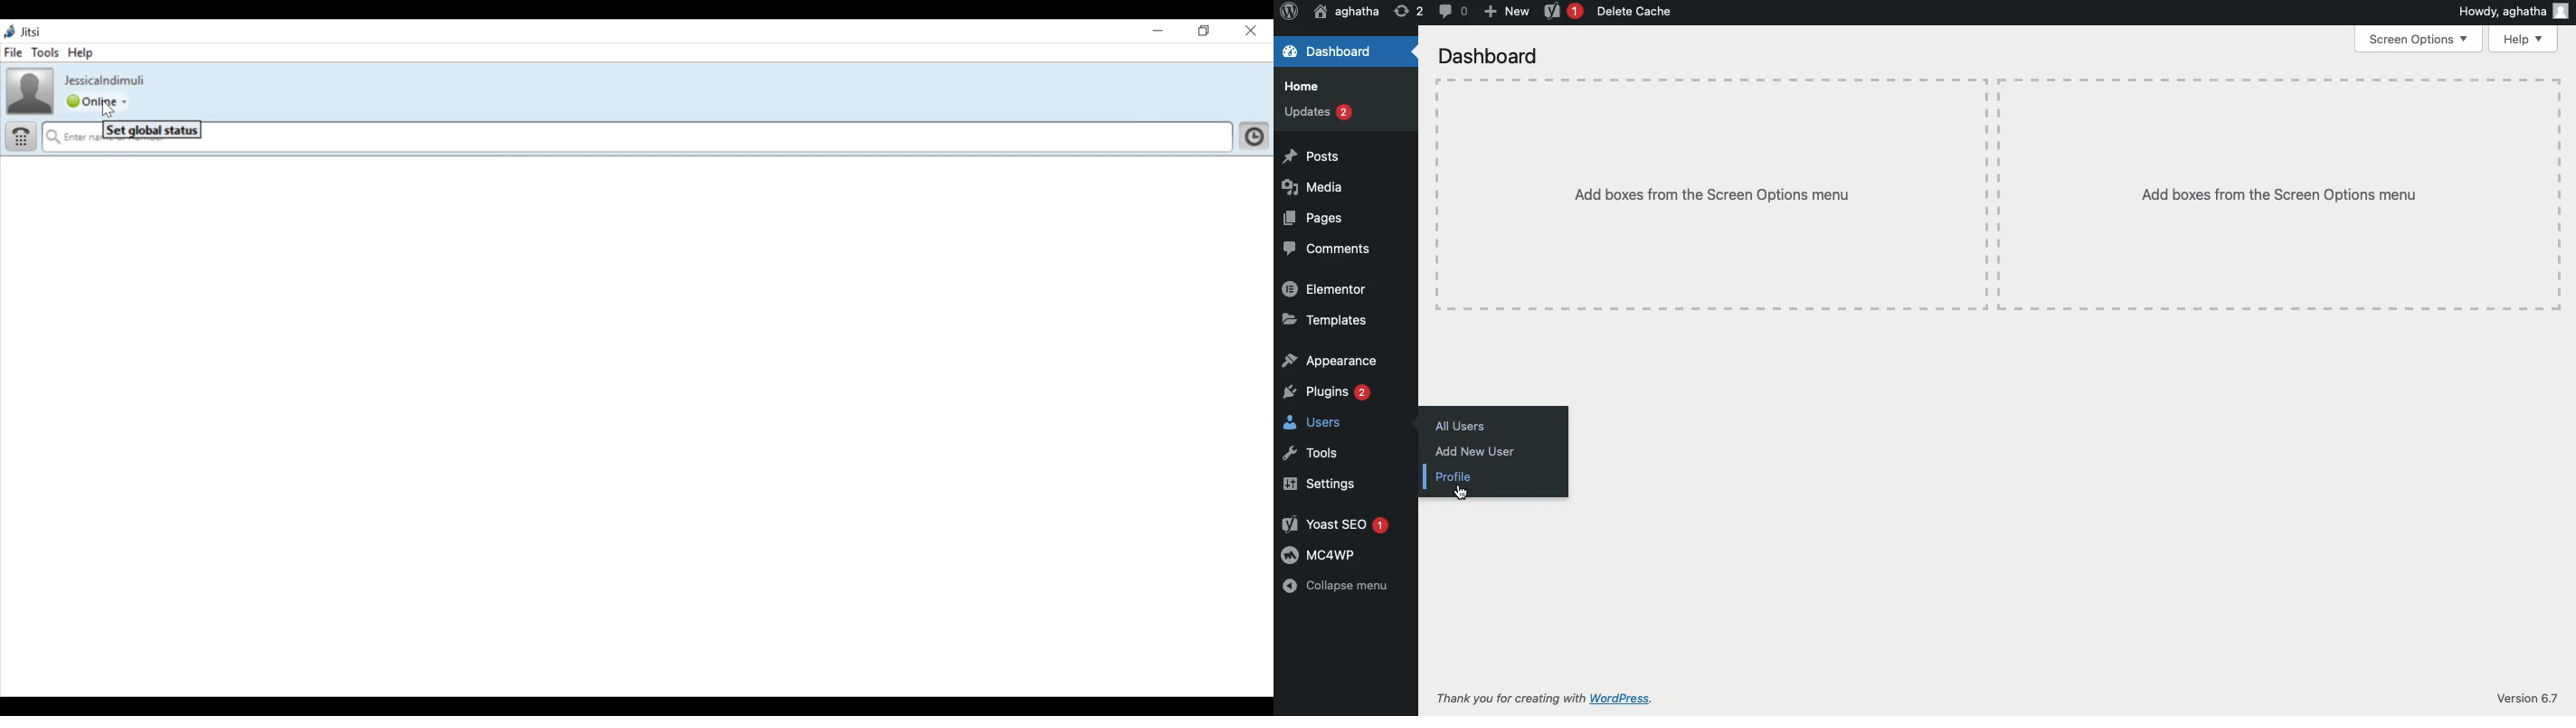 The image size is (2576, 728). Describe the element at coordinates (1254, 135) in the screenshot. I see `Click here to show history and show your contact list` at that location.